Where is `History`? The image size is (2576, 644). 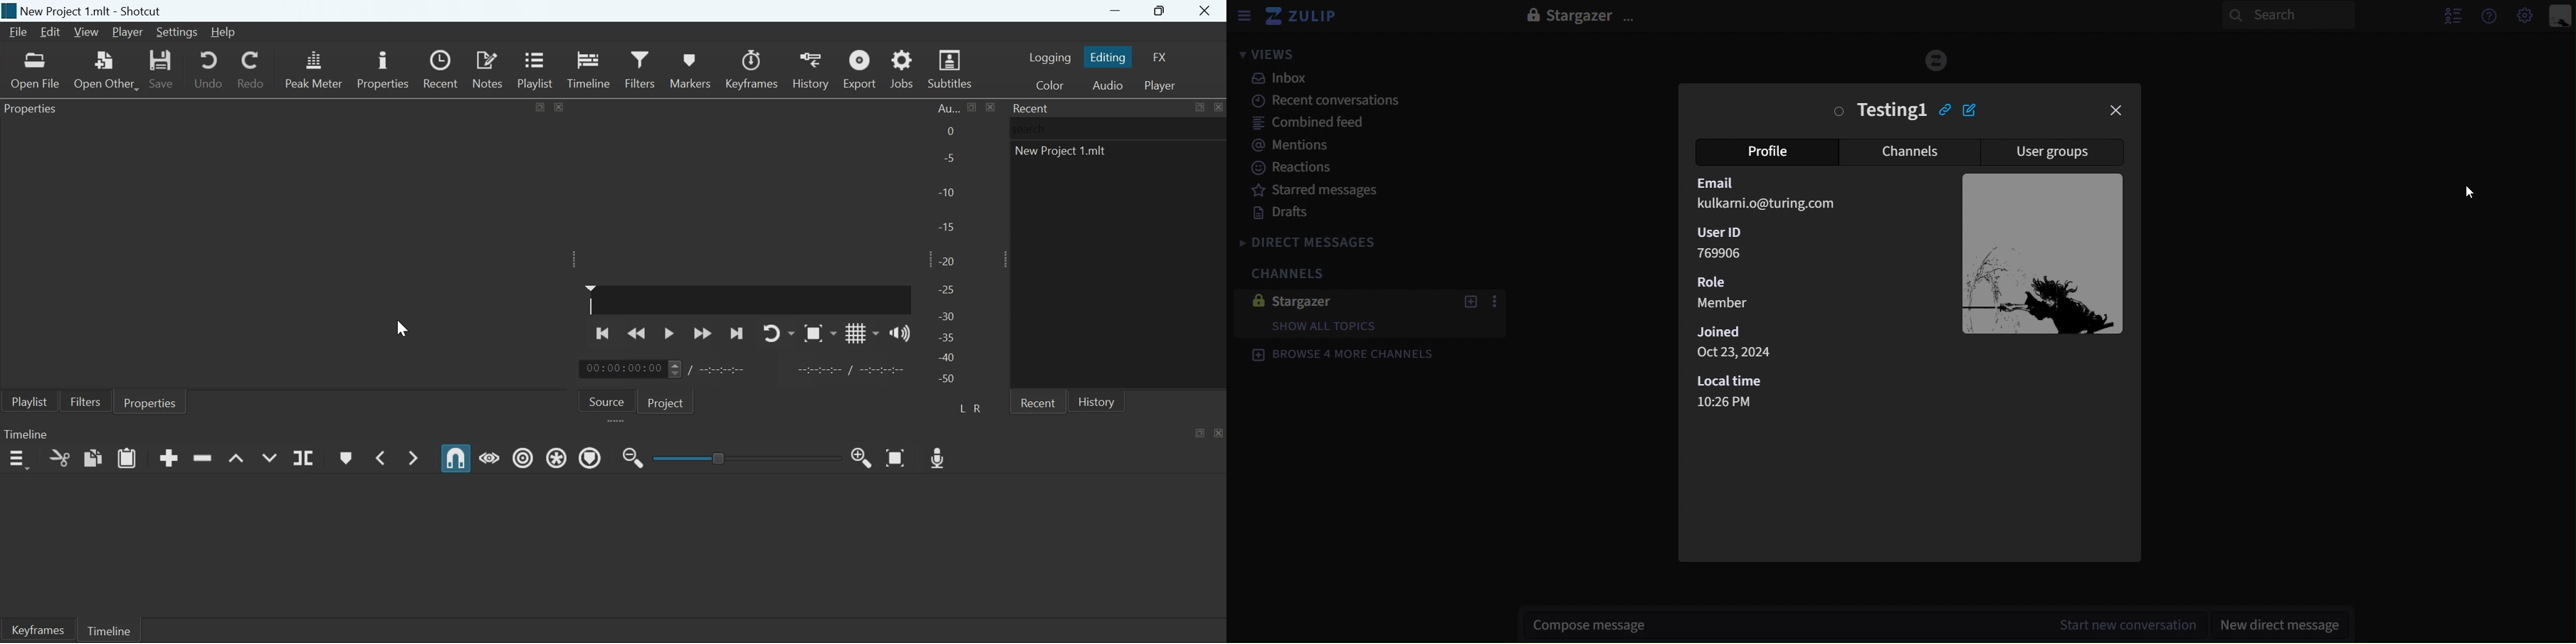
History is located at coordinates (810, 69).